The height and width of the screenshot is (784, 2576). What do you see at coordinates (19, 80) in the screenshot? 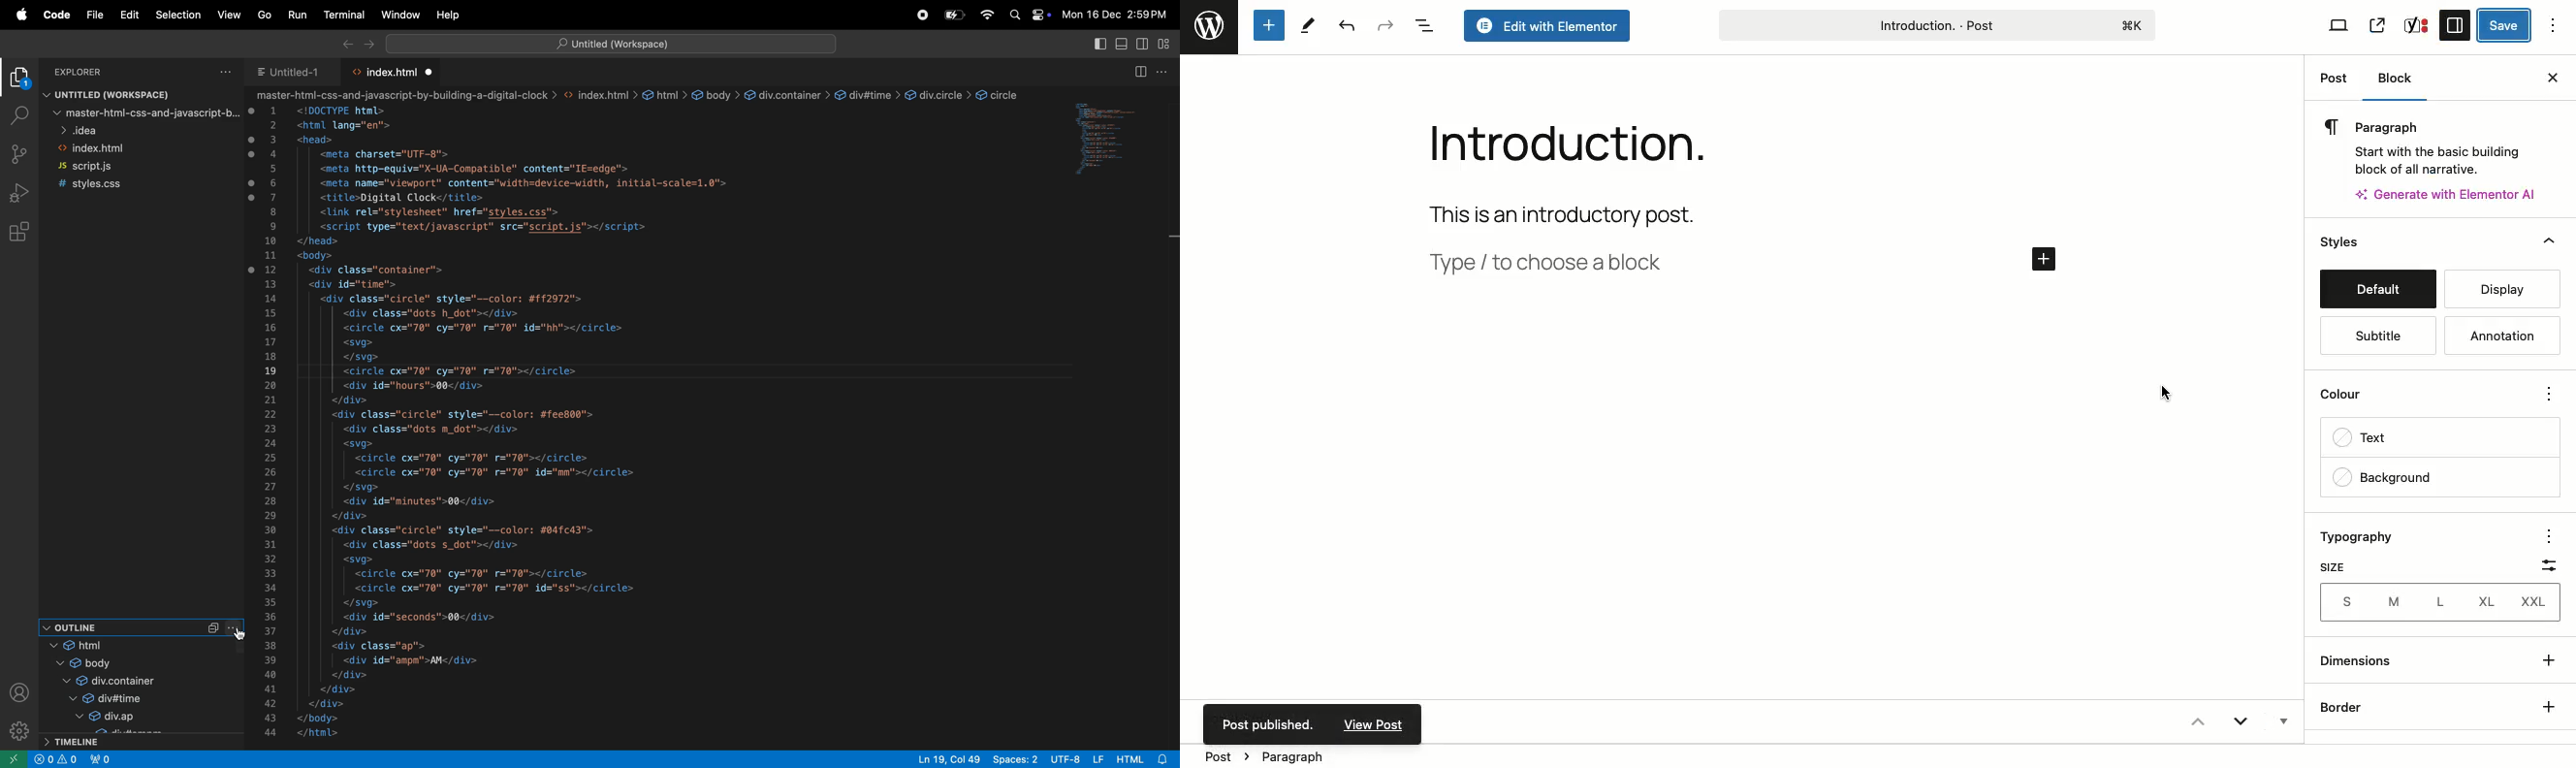
I see `explorer` at bounding box center [19, 80].